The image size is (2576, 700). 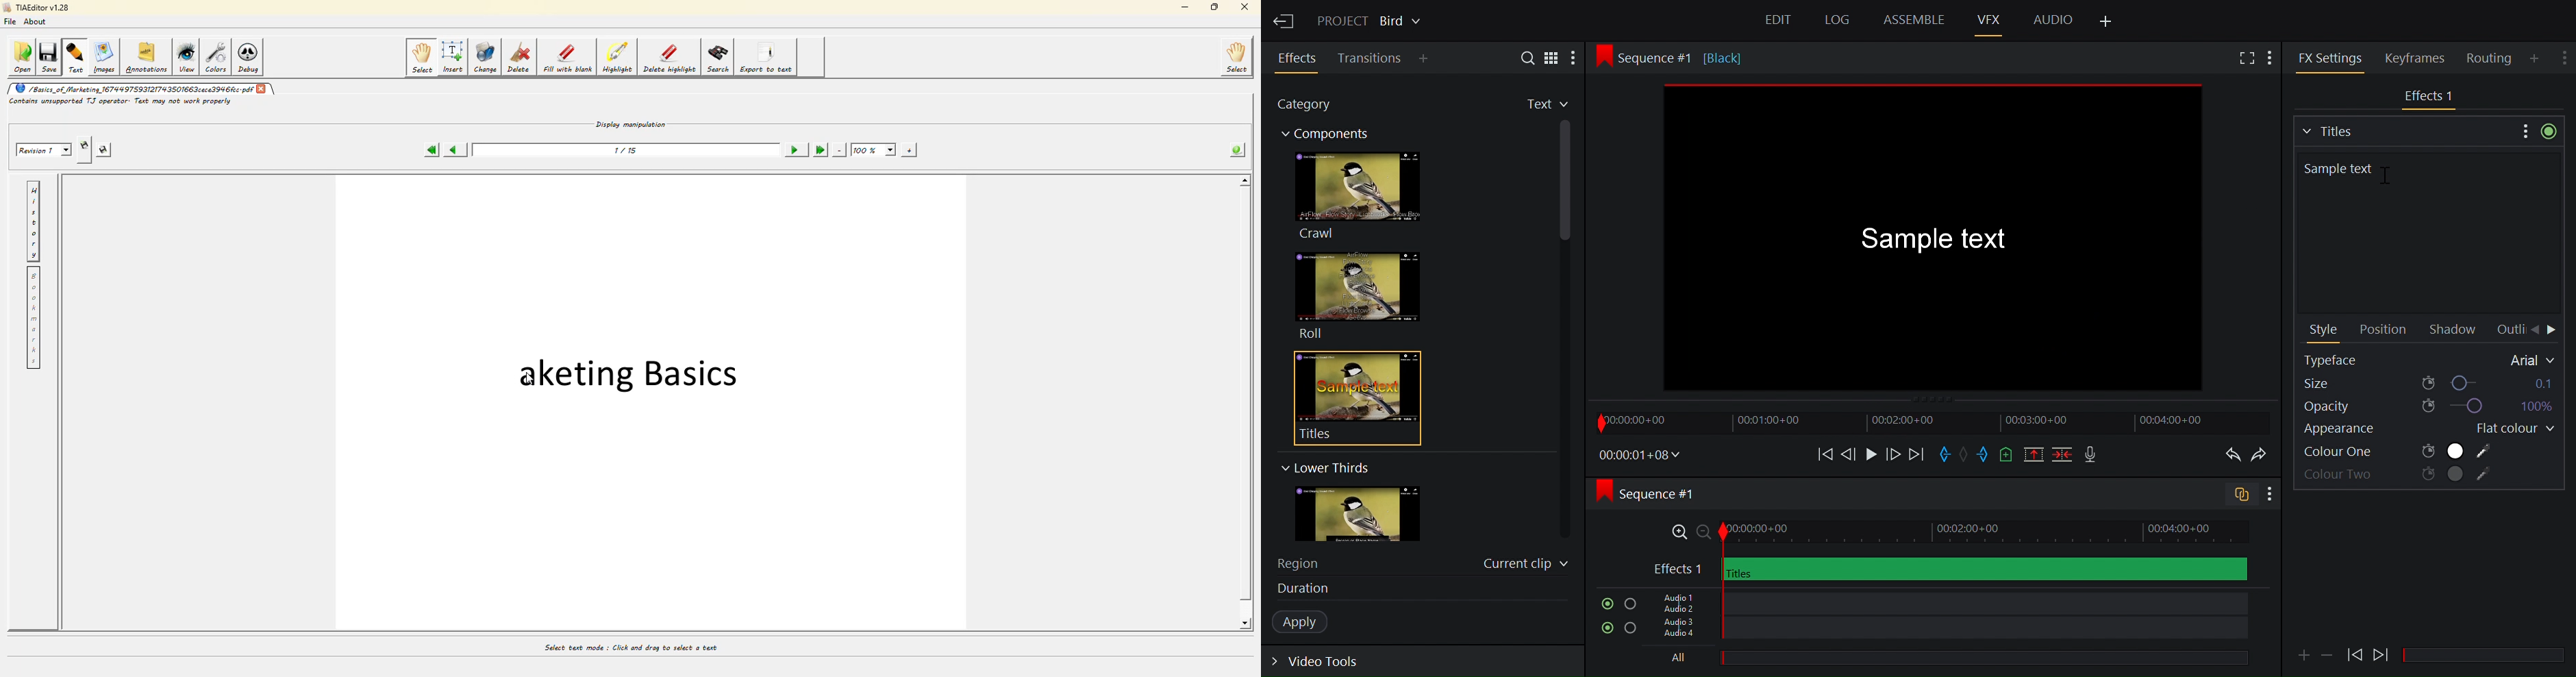 What do you see at coordinates (1324, 664) in the screenshot?
I see `Expand video tools` at bounding box center [1324, 664].